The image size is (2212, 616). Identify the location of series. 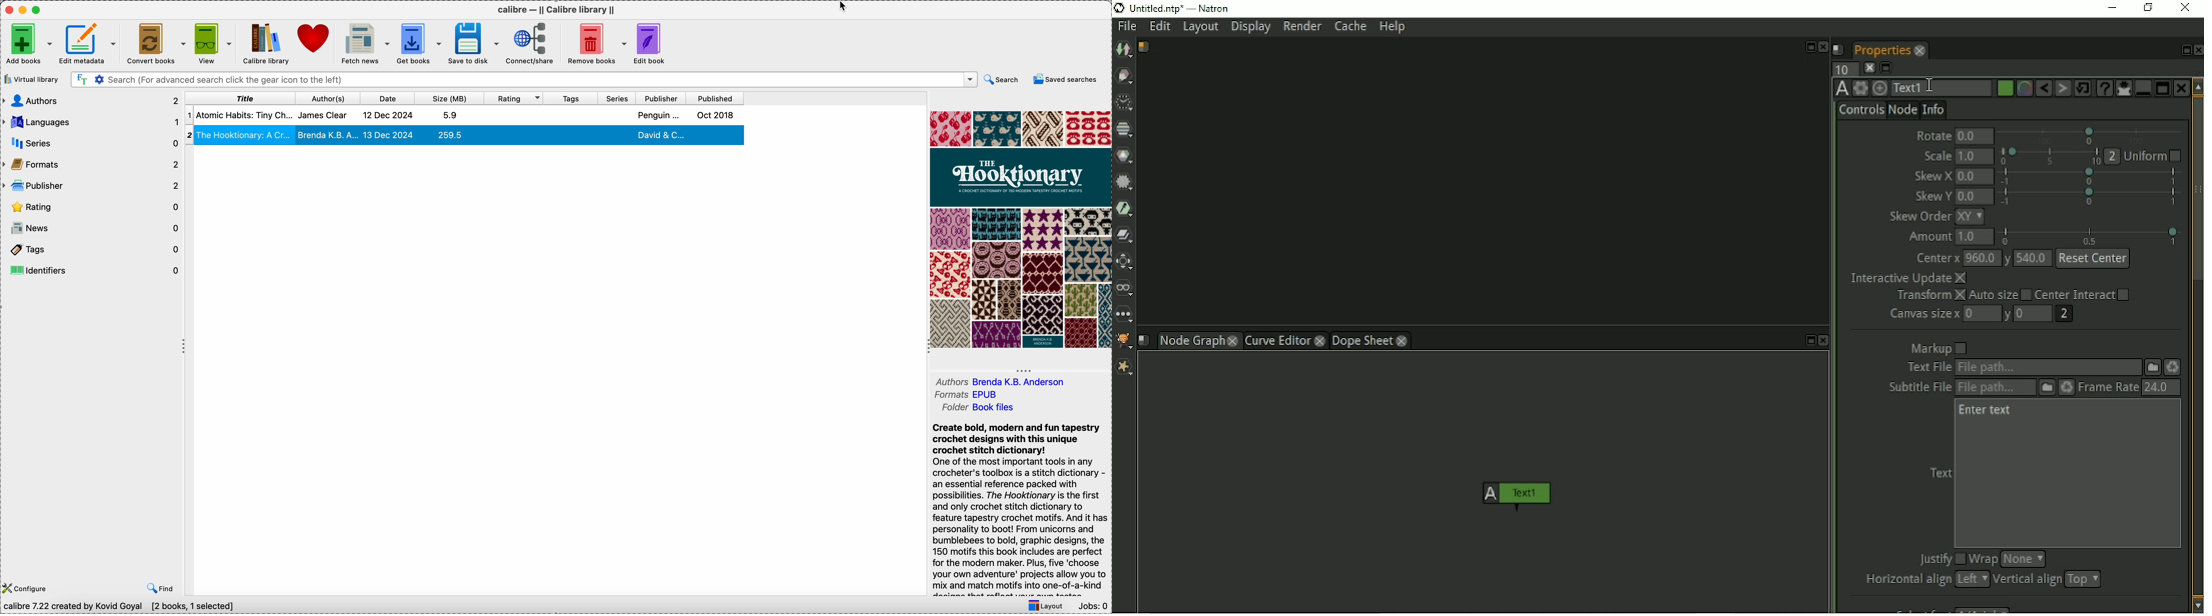
(90, 143).